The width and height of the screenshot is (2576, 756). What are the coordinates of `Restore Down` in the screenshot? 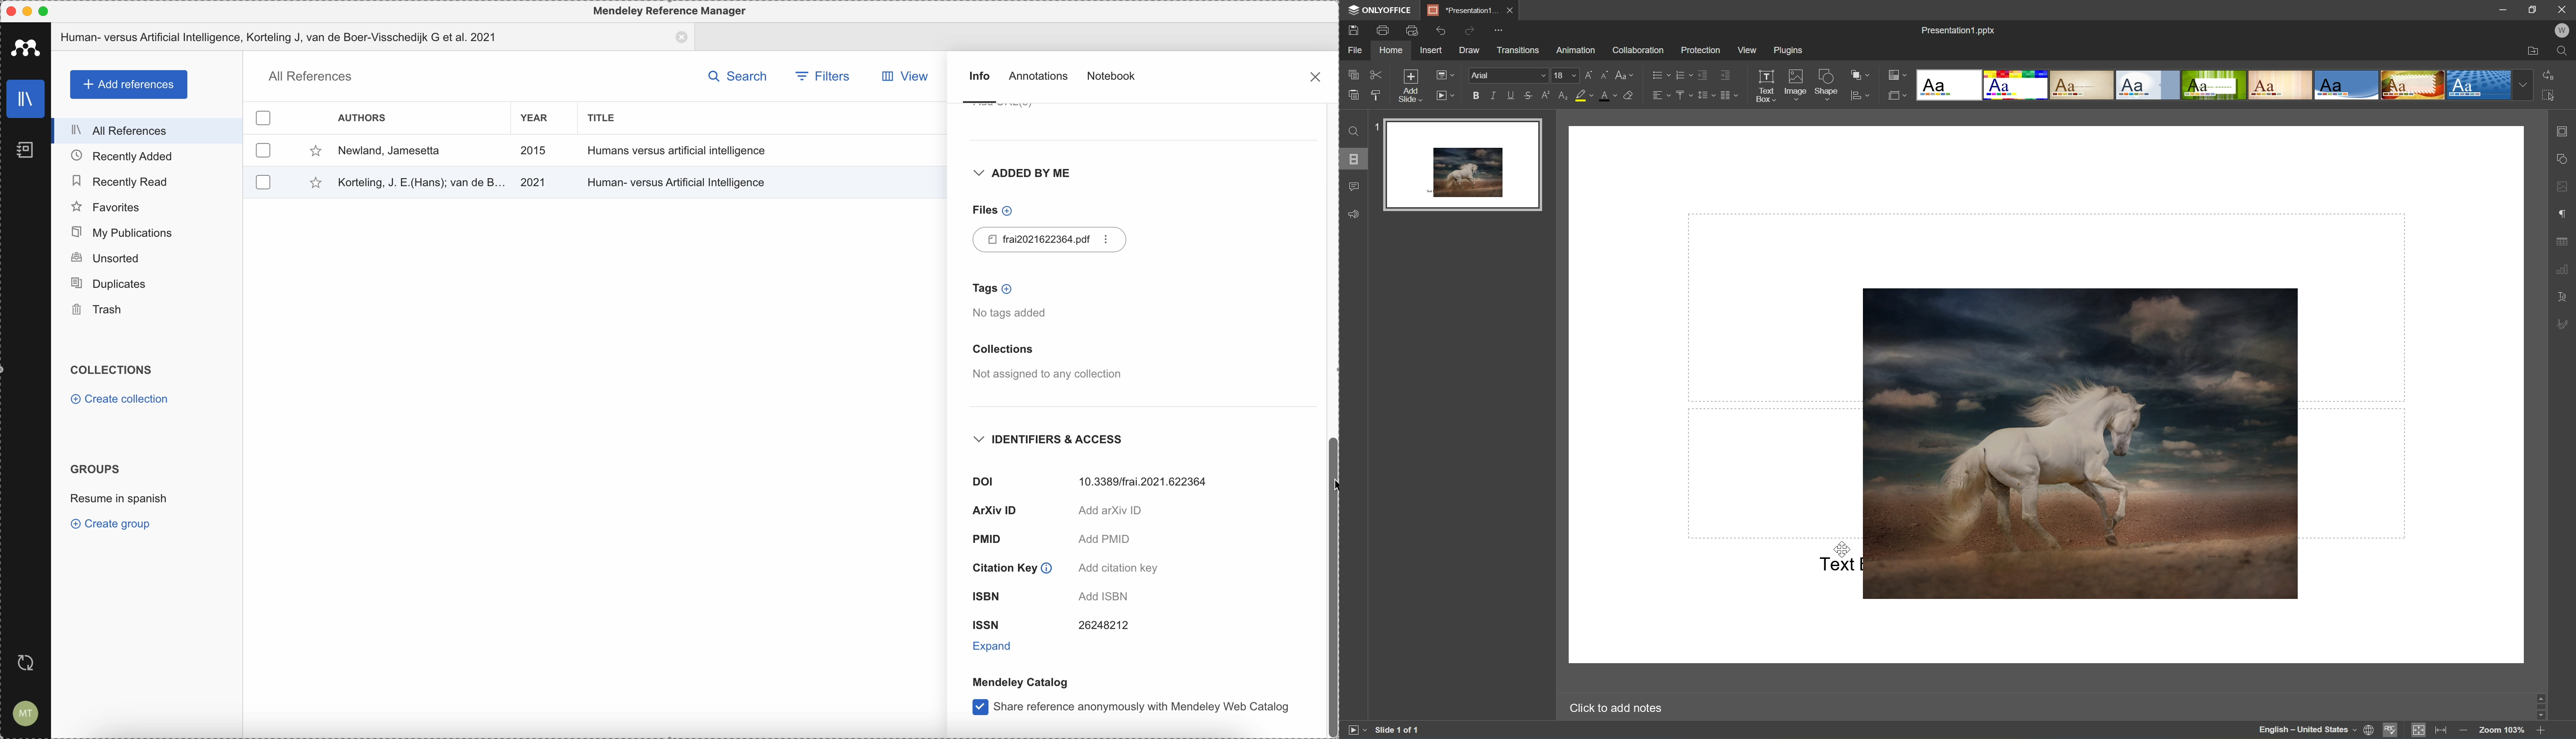 It's located at (2533, 8).